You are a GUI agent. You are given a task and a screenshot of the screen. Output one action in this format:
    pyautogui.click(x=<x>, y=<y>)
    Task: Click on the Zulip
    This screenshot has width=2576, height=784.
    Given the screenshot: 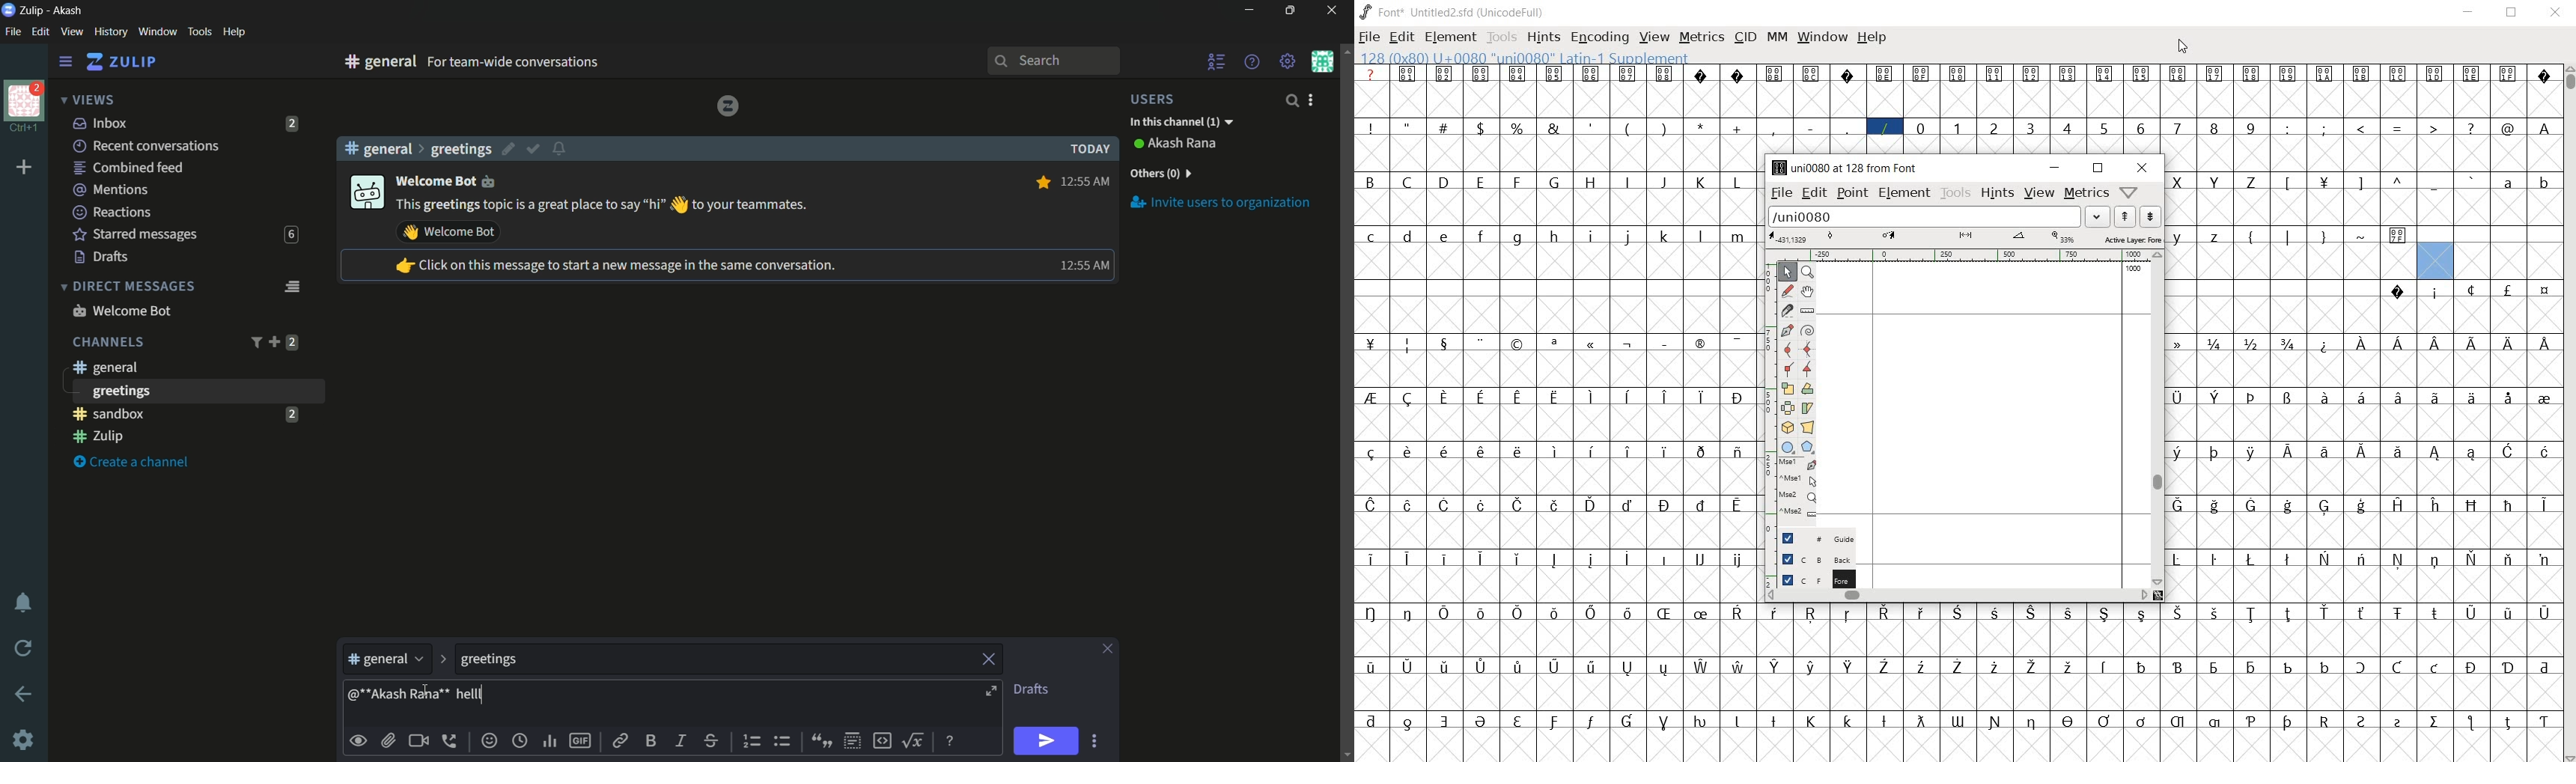 What is the action you would take?
    pyautogui.click(x=33, y=10)
    